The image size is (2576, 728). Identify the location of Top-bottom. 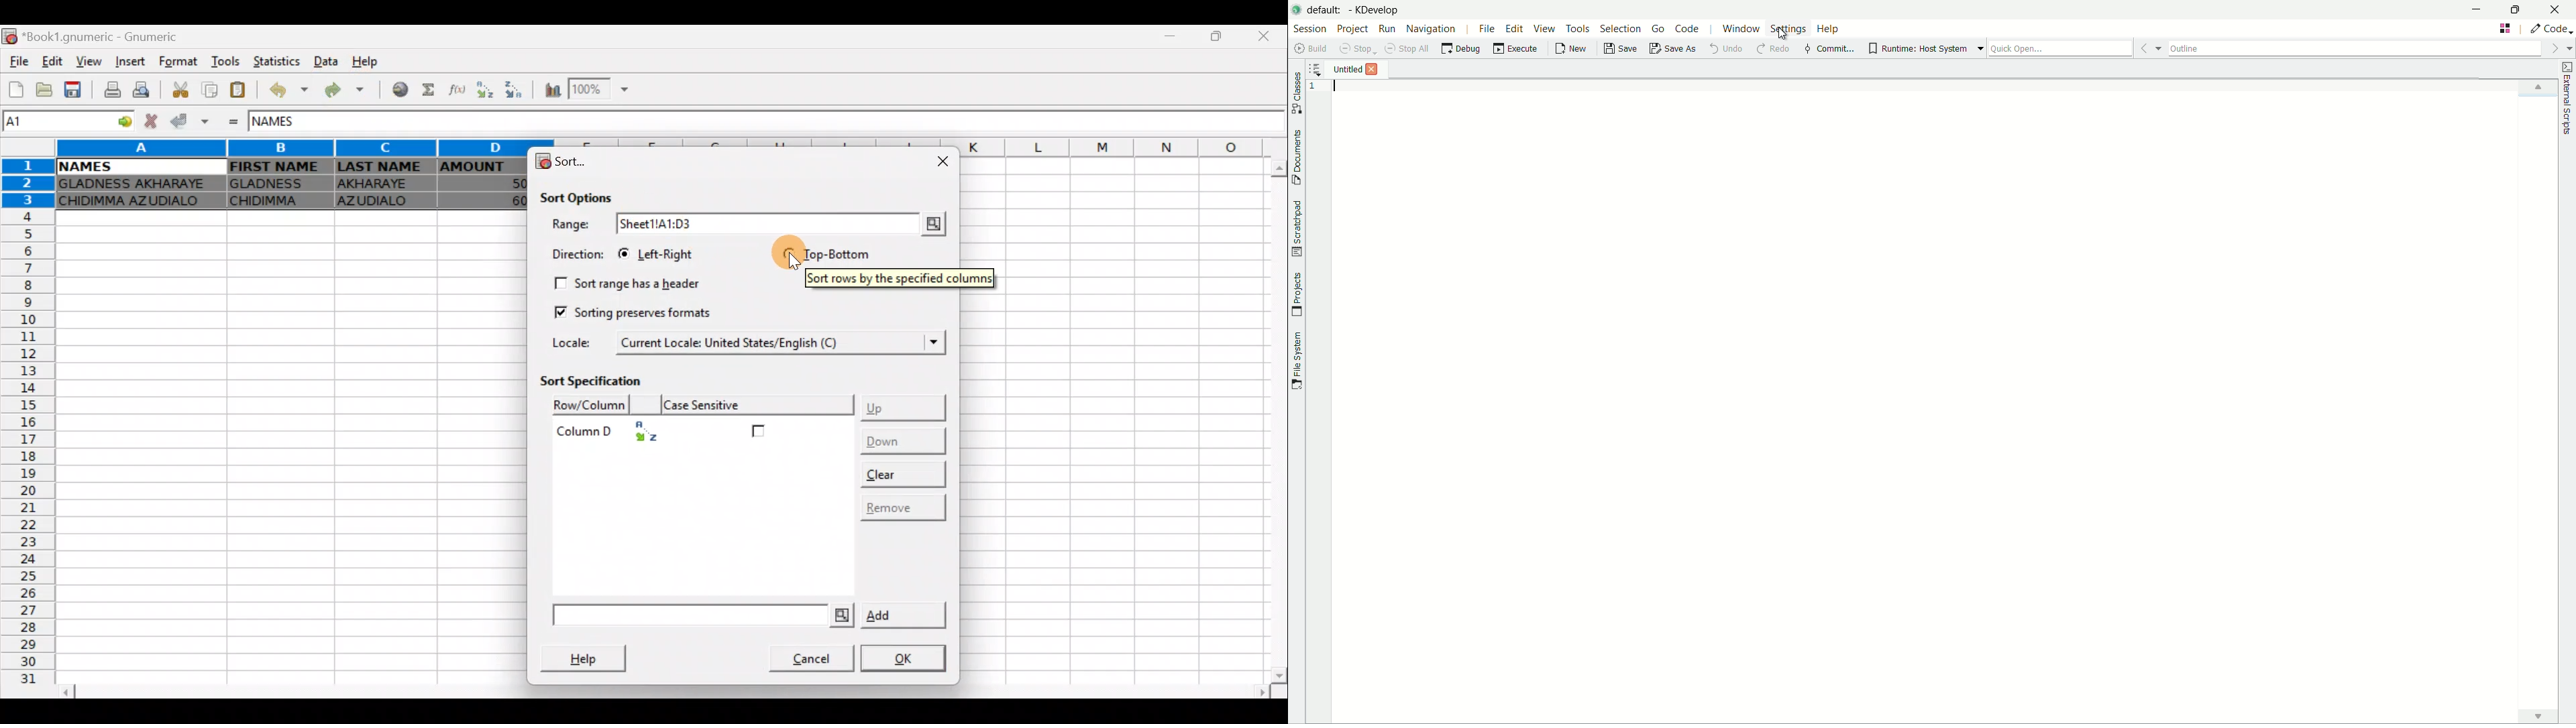
(822, 253).